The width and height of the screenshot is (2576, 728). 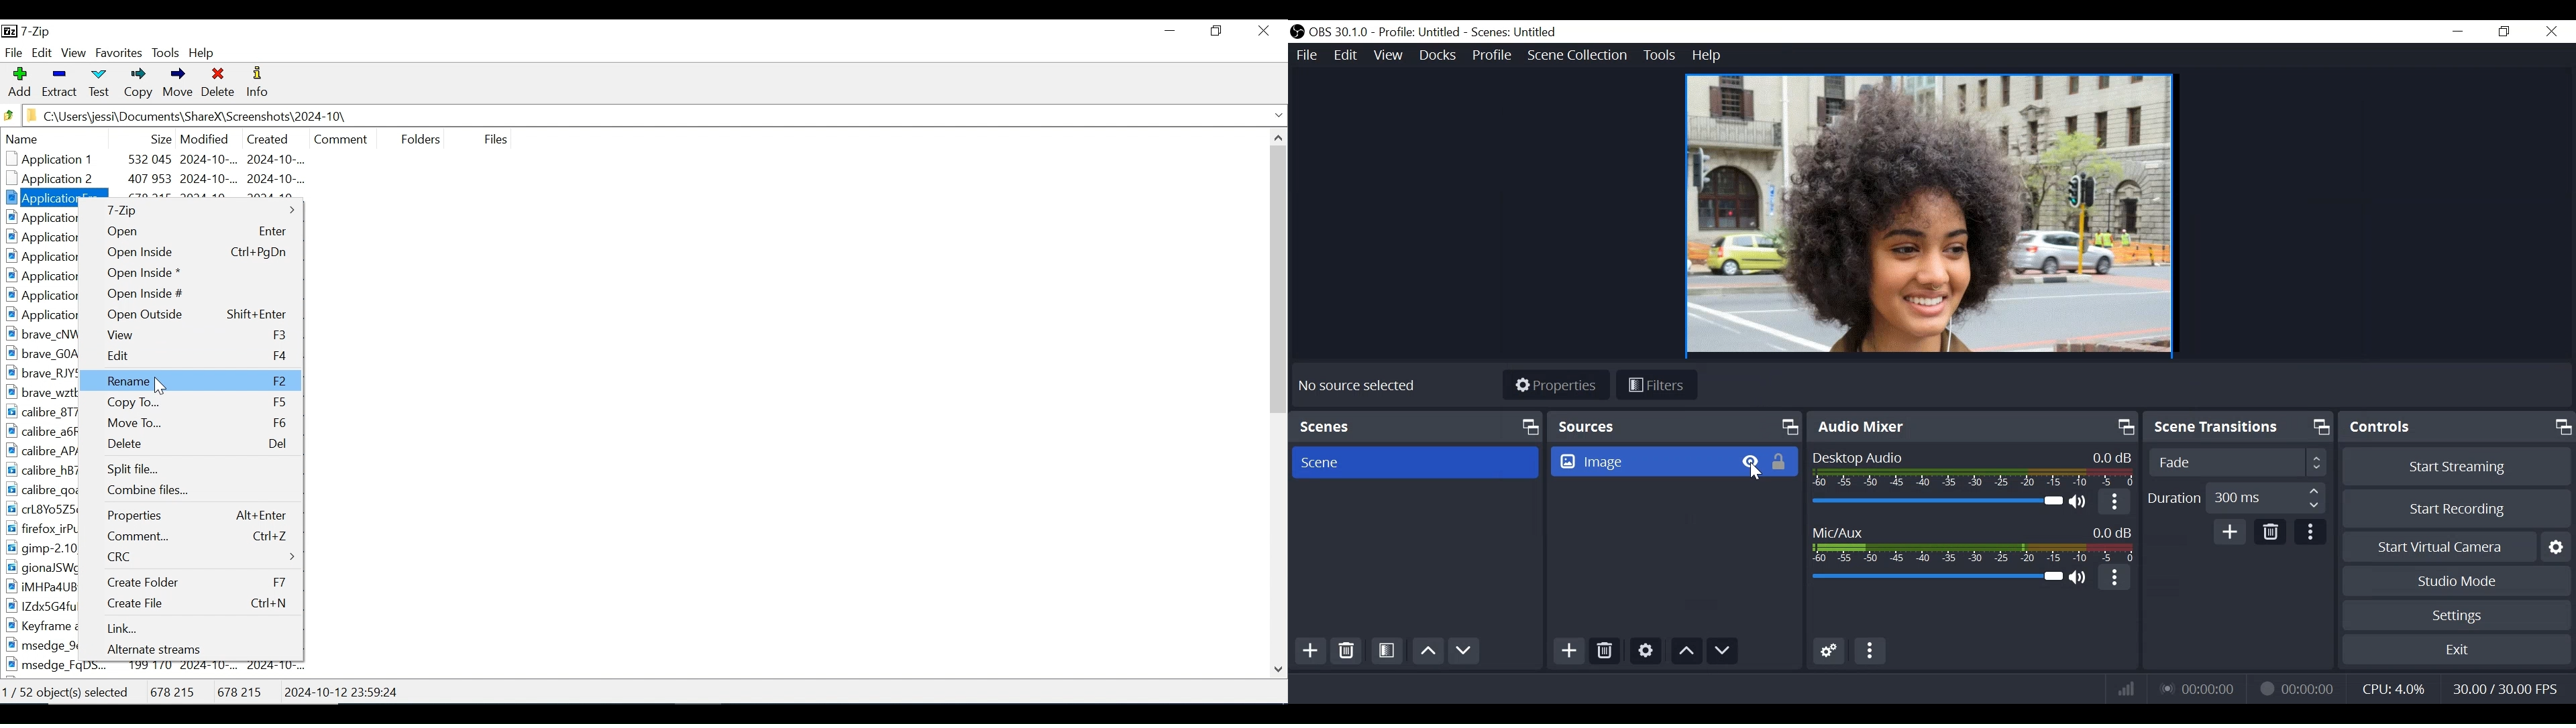 I want to click on CPU Usage, so click(x=2394, y=690).